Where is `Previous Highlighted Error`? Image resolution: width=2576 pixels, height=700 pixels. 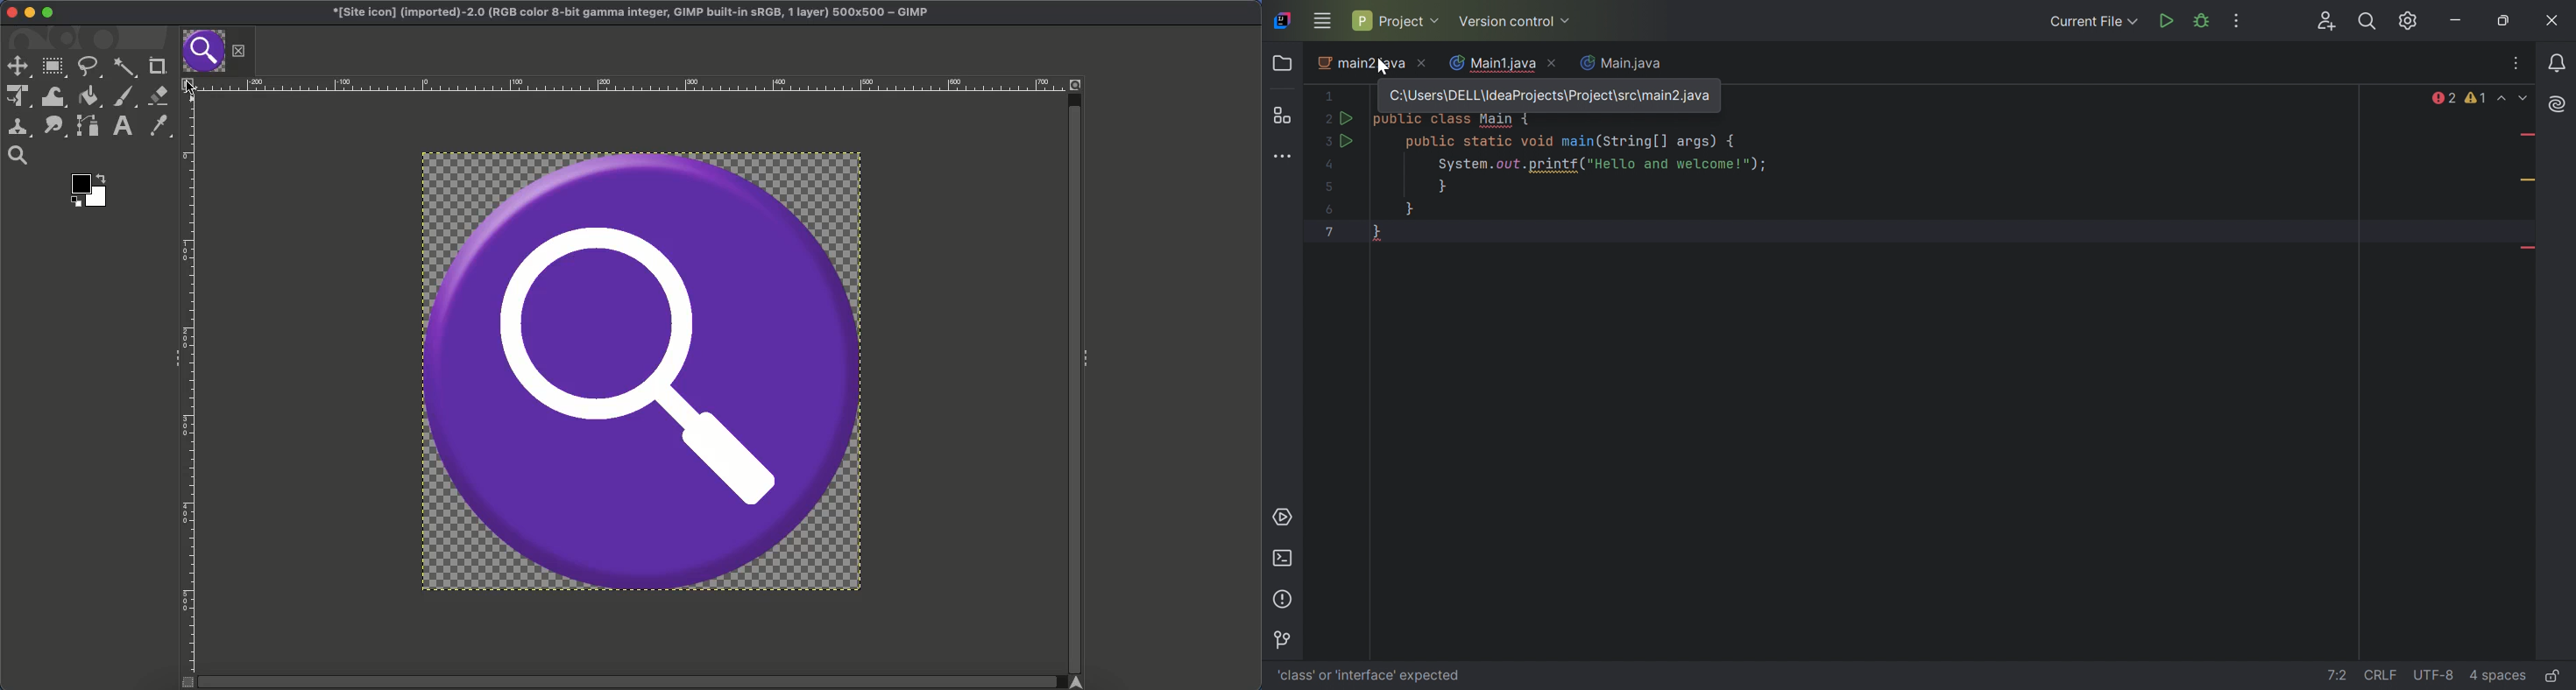 Previous Highlighted Error is located at coordinates (2504, 98).